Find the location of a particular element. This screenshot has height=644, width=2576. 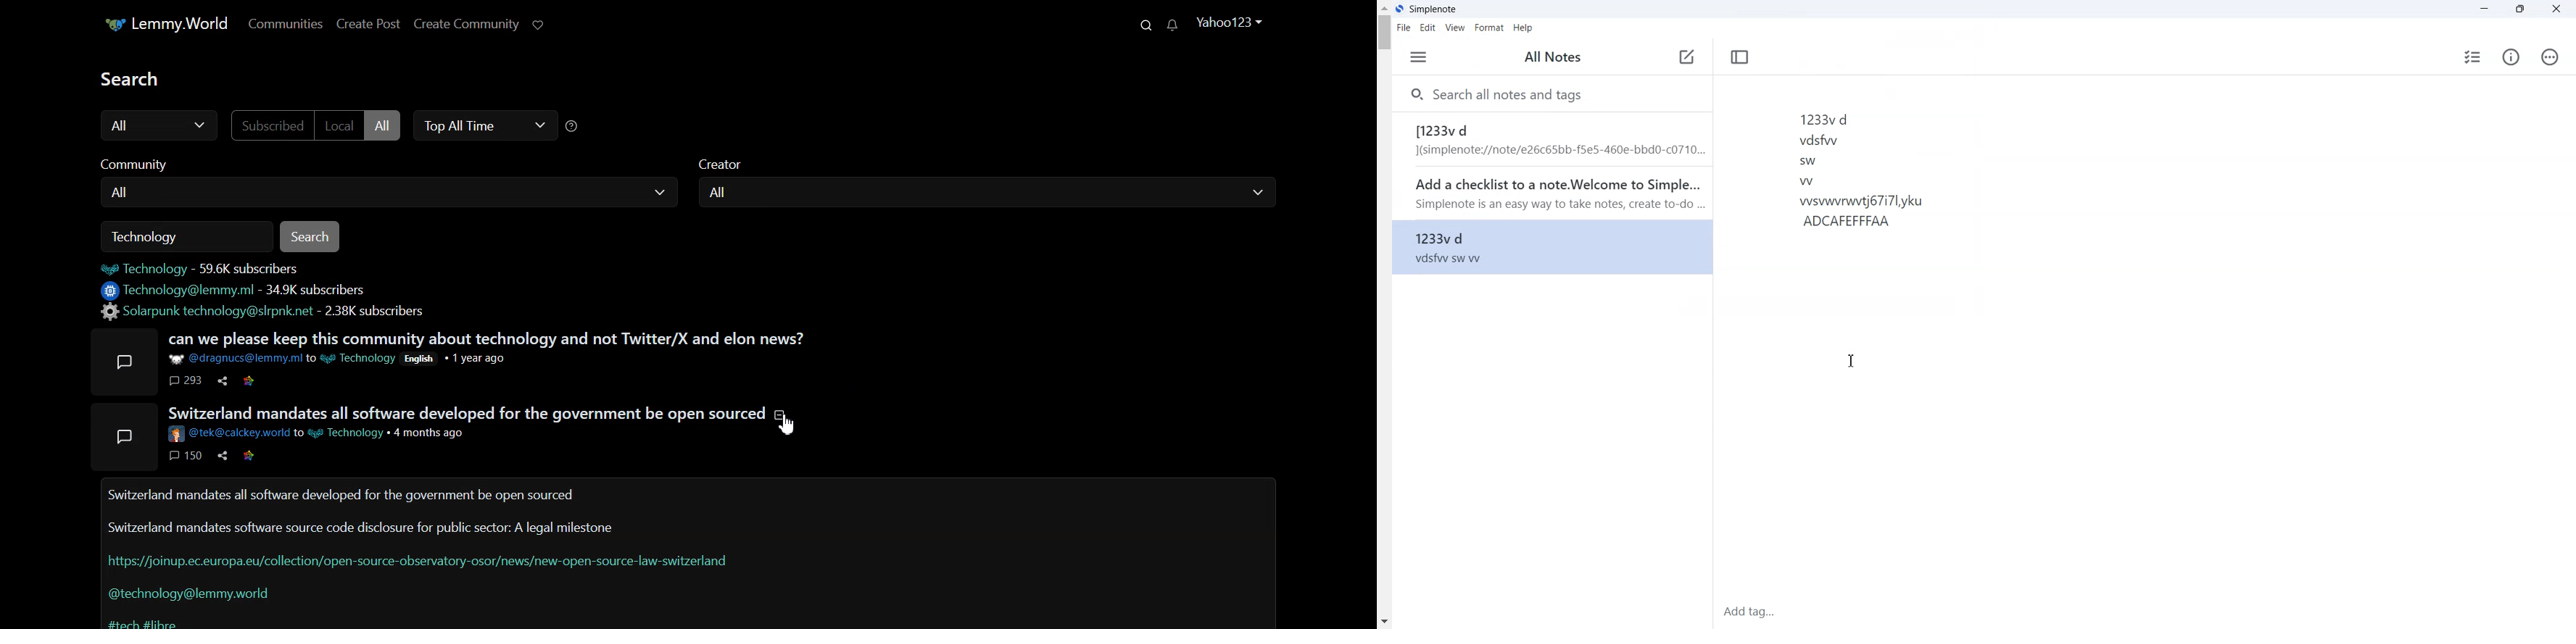

Info is located at coordinates (2511, 57).